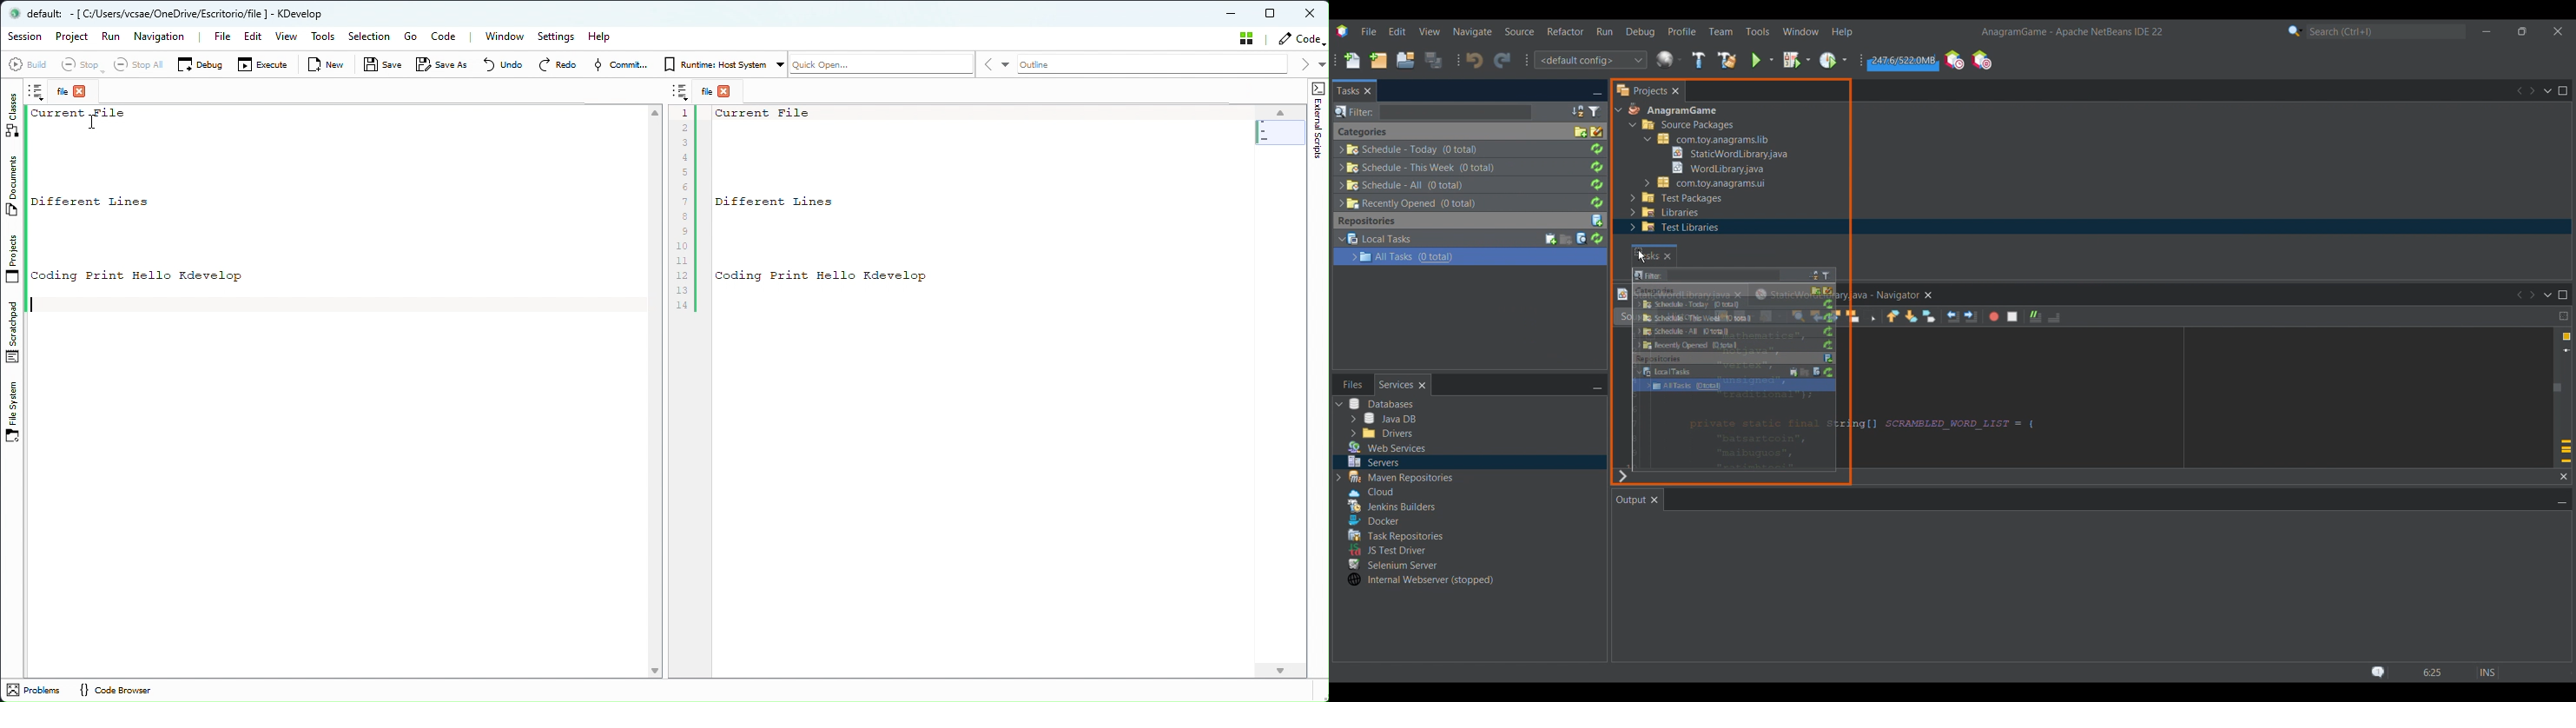 The width and height of the screenshot is (2576, 728). I want to click on Clean and build main project, so click(1727, 60).